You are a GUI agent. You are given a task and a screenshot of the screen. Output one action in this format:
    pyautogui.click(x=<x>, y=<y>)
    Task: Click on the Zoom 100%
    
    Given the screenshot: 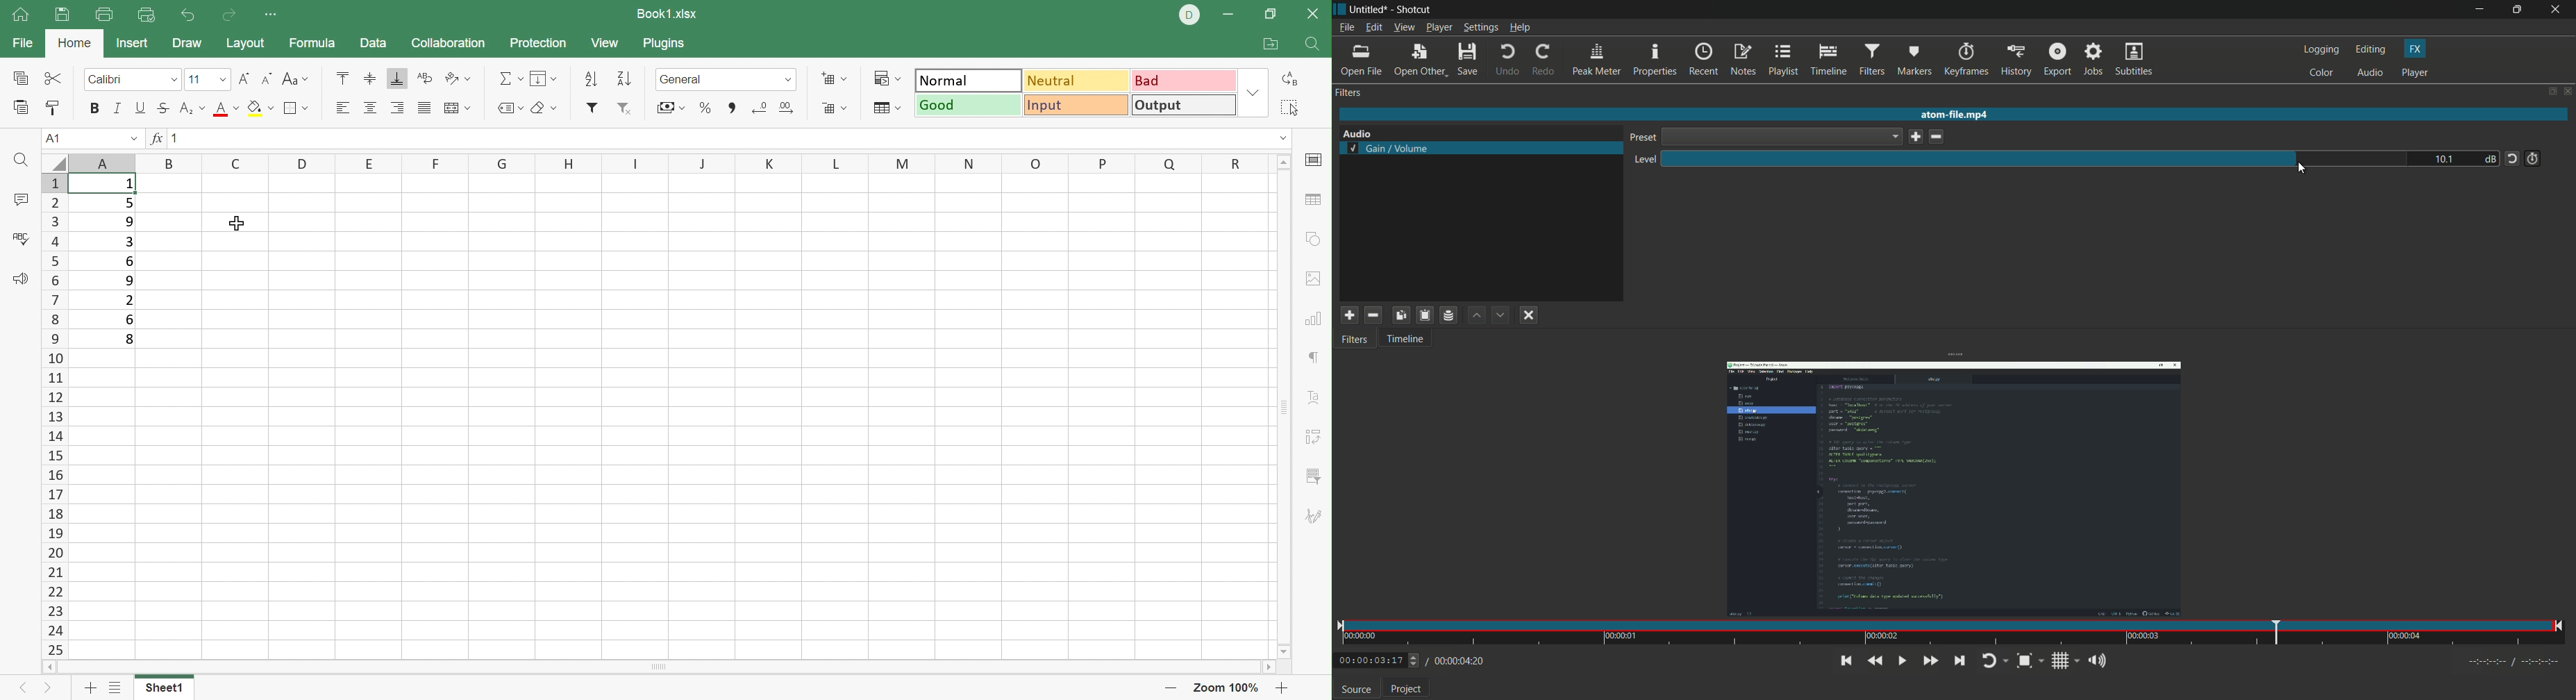 What is the action you would take?
    pyautogui.click(x=1224, y=687)
    